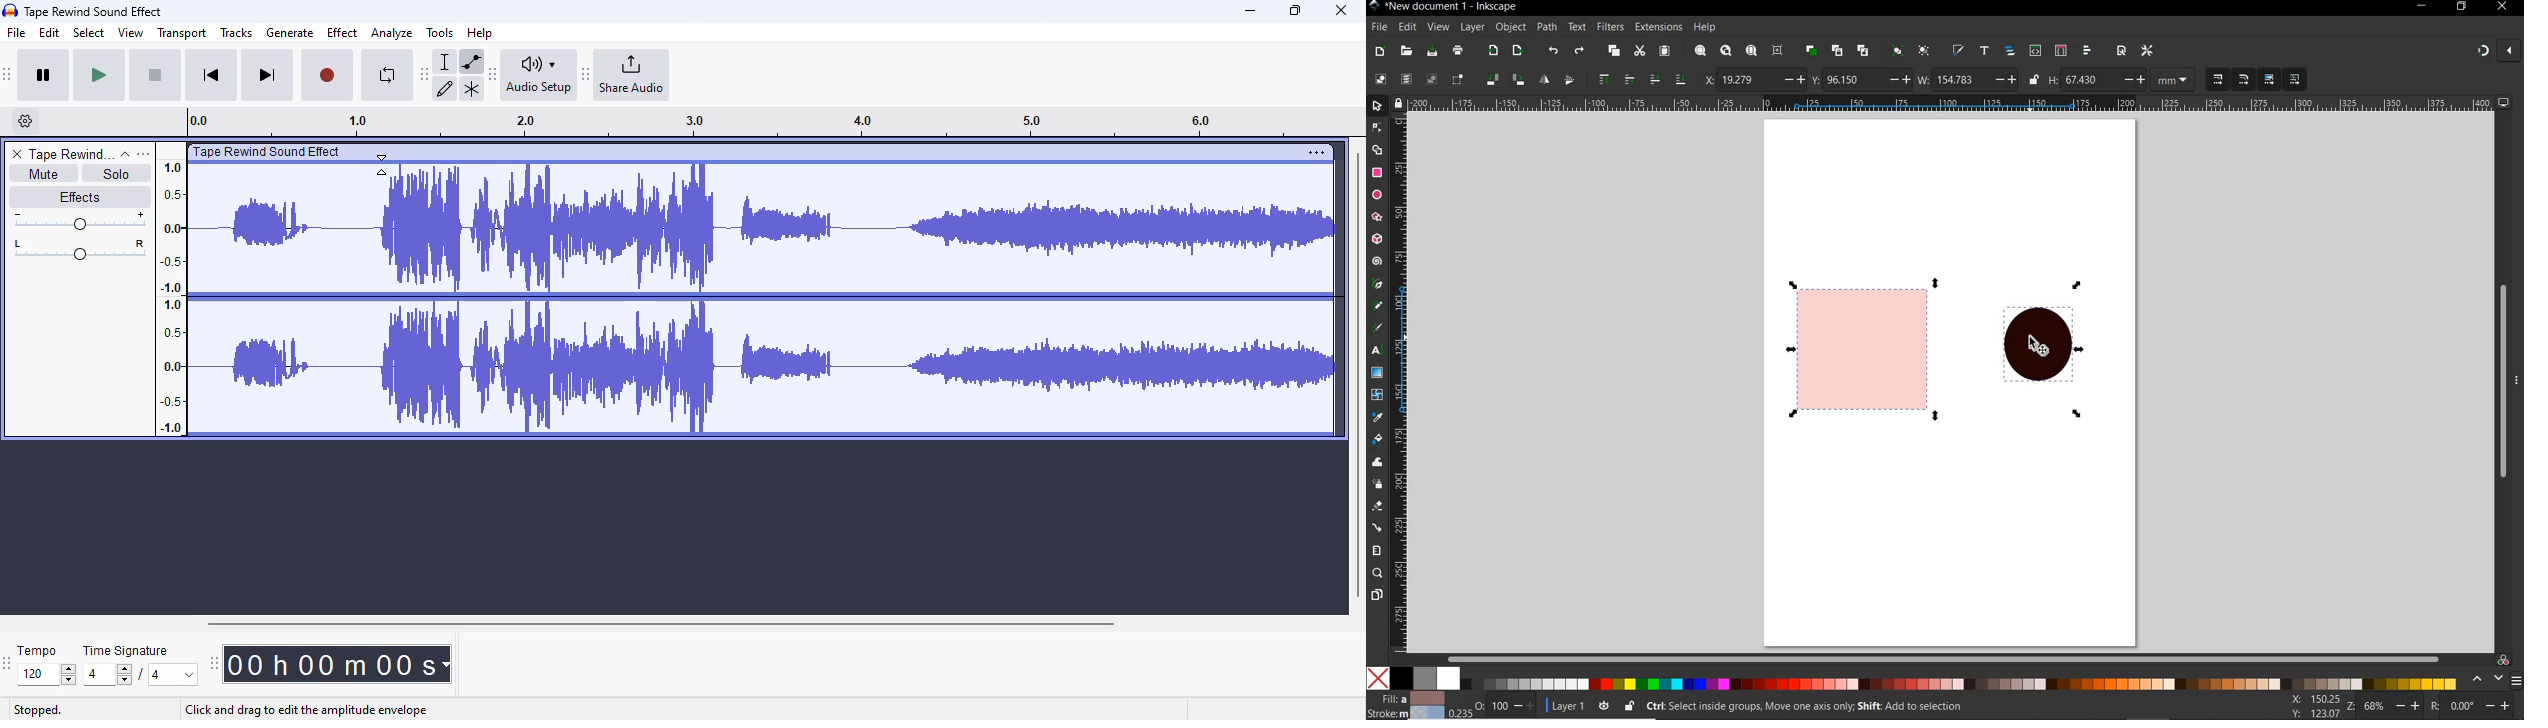 This screenshot has height=728, width=2548. I want to click on Input for tempo, so click(46, 675).